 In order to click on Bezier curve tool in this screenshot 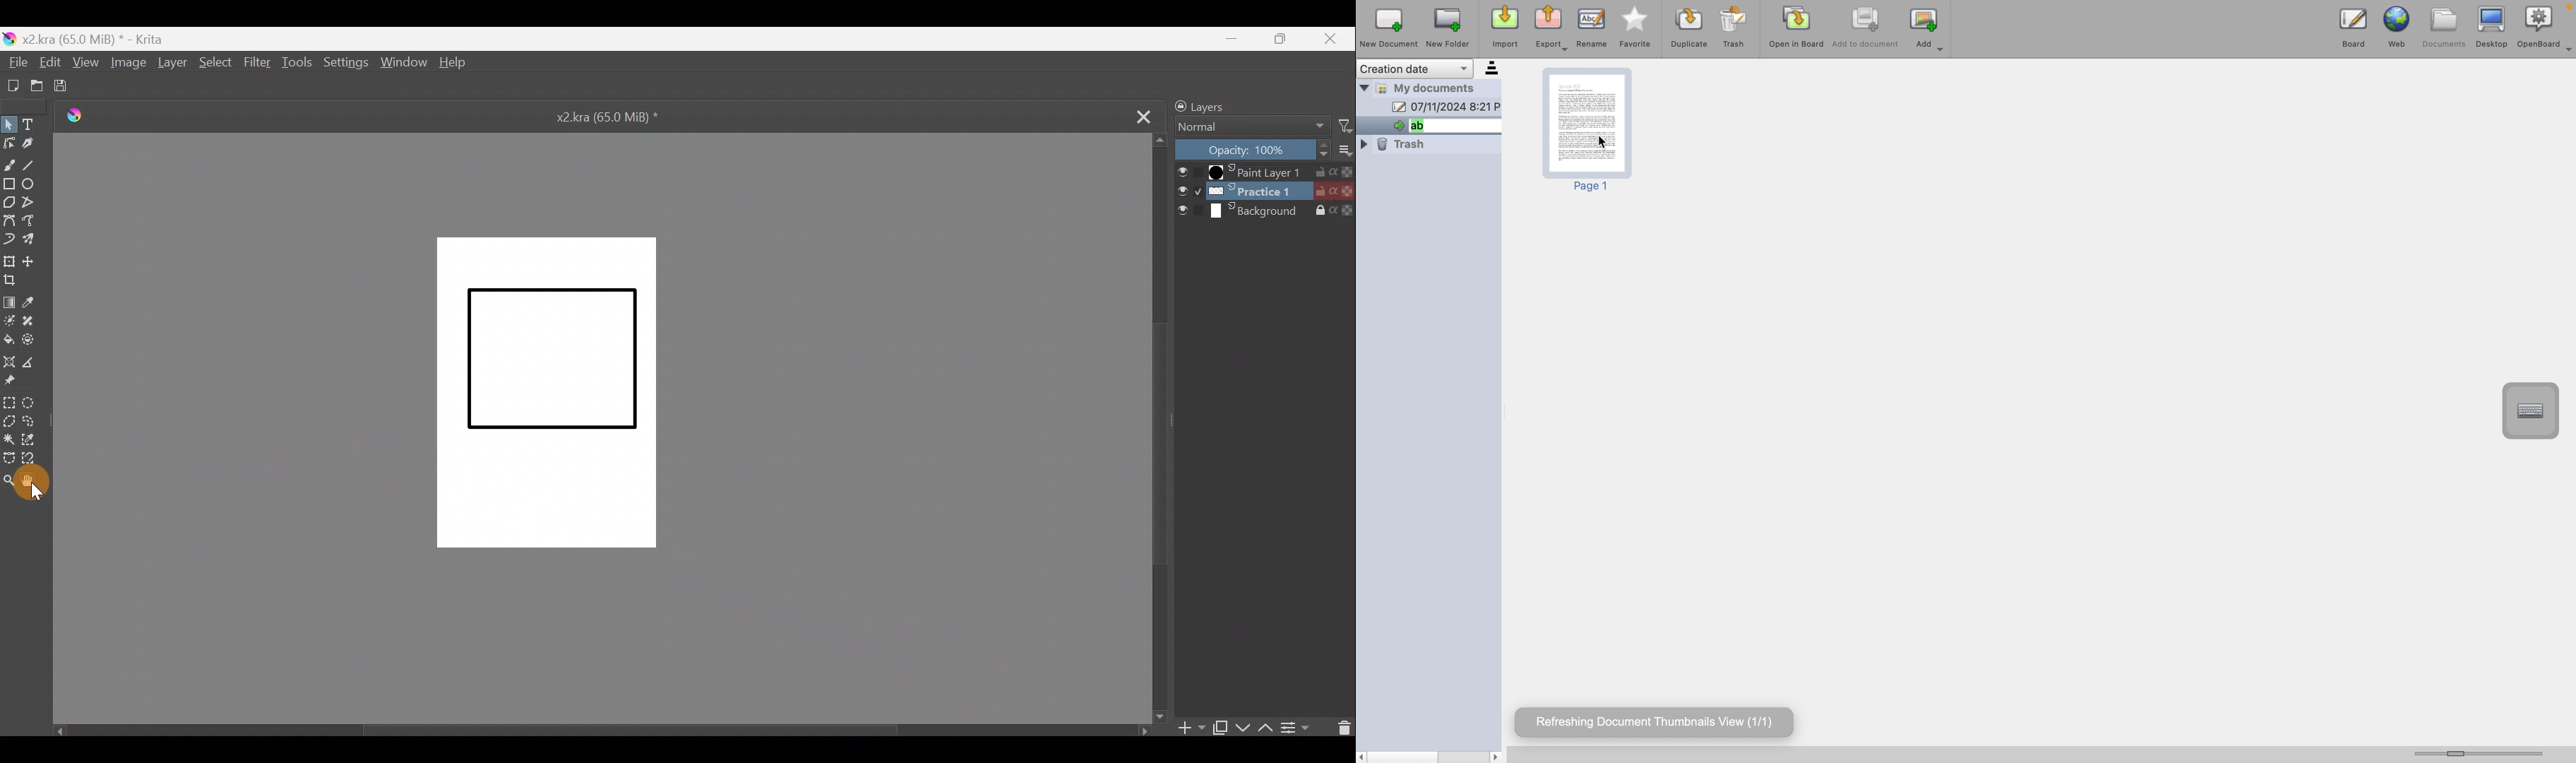, I will do `click(8, 219)`.